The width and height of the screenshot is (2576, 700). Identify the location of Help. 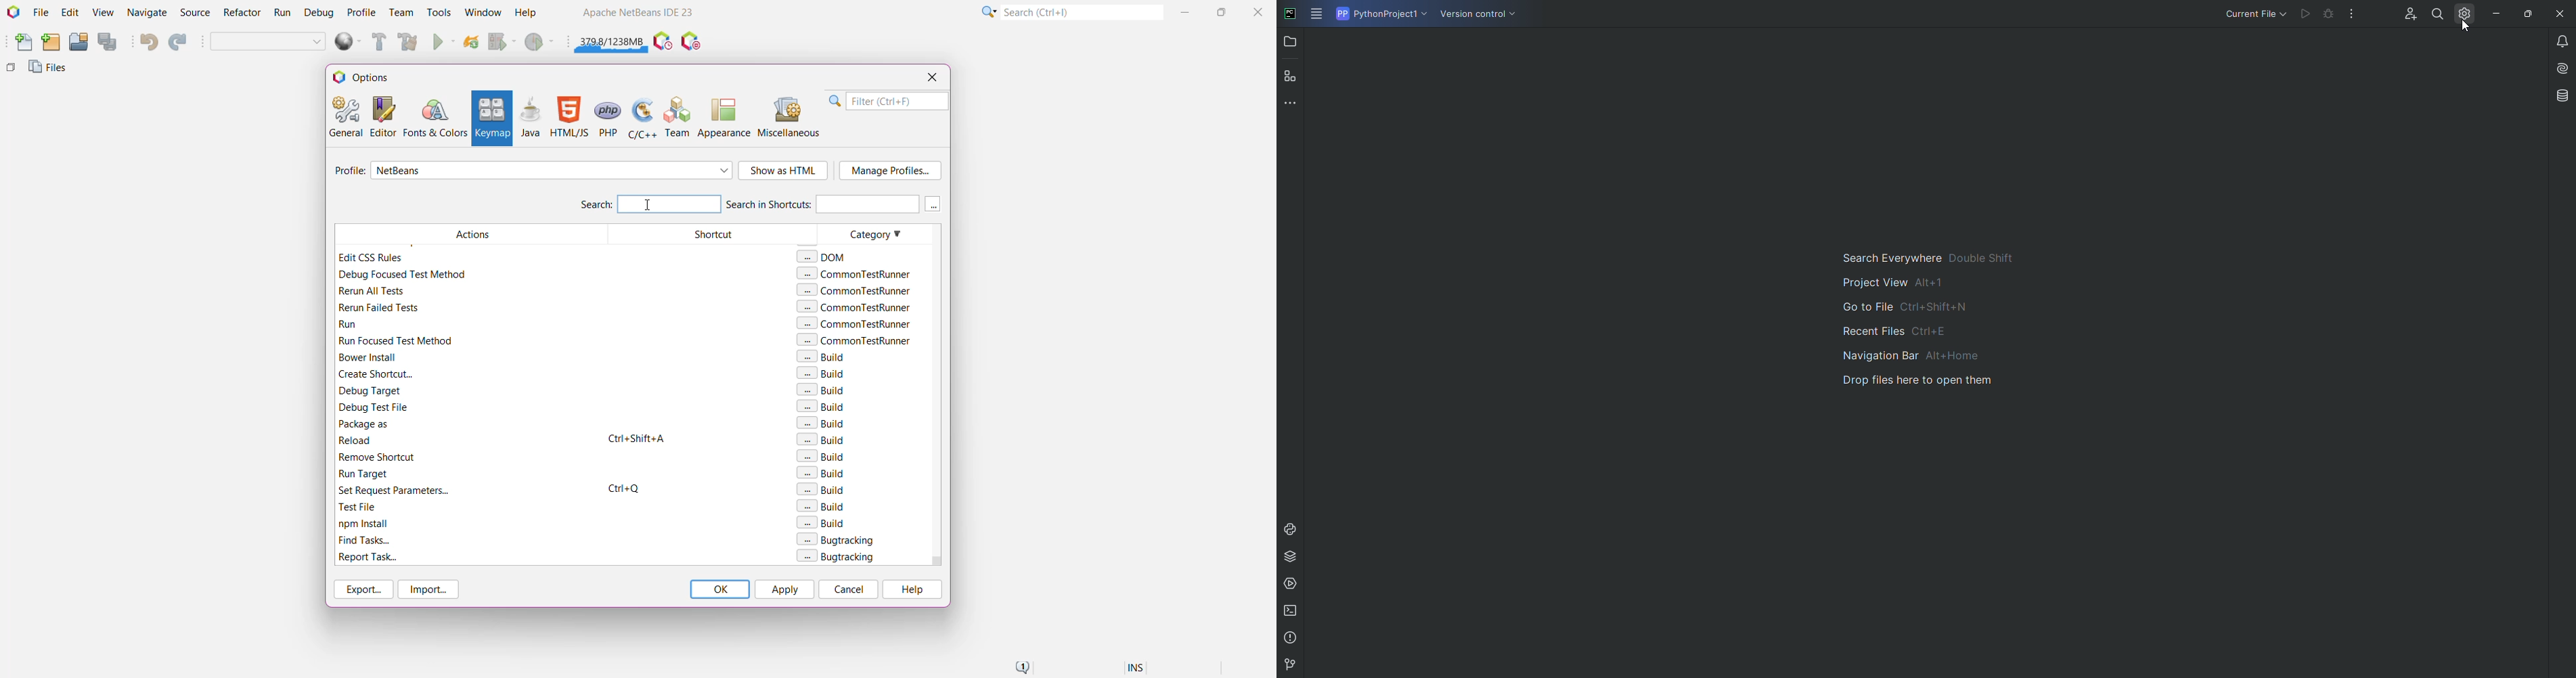
(911, 590).